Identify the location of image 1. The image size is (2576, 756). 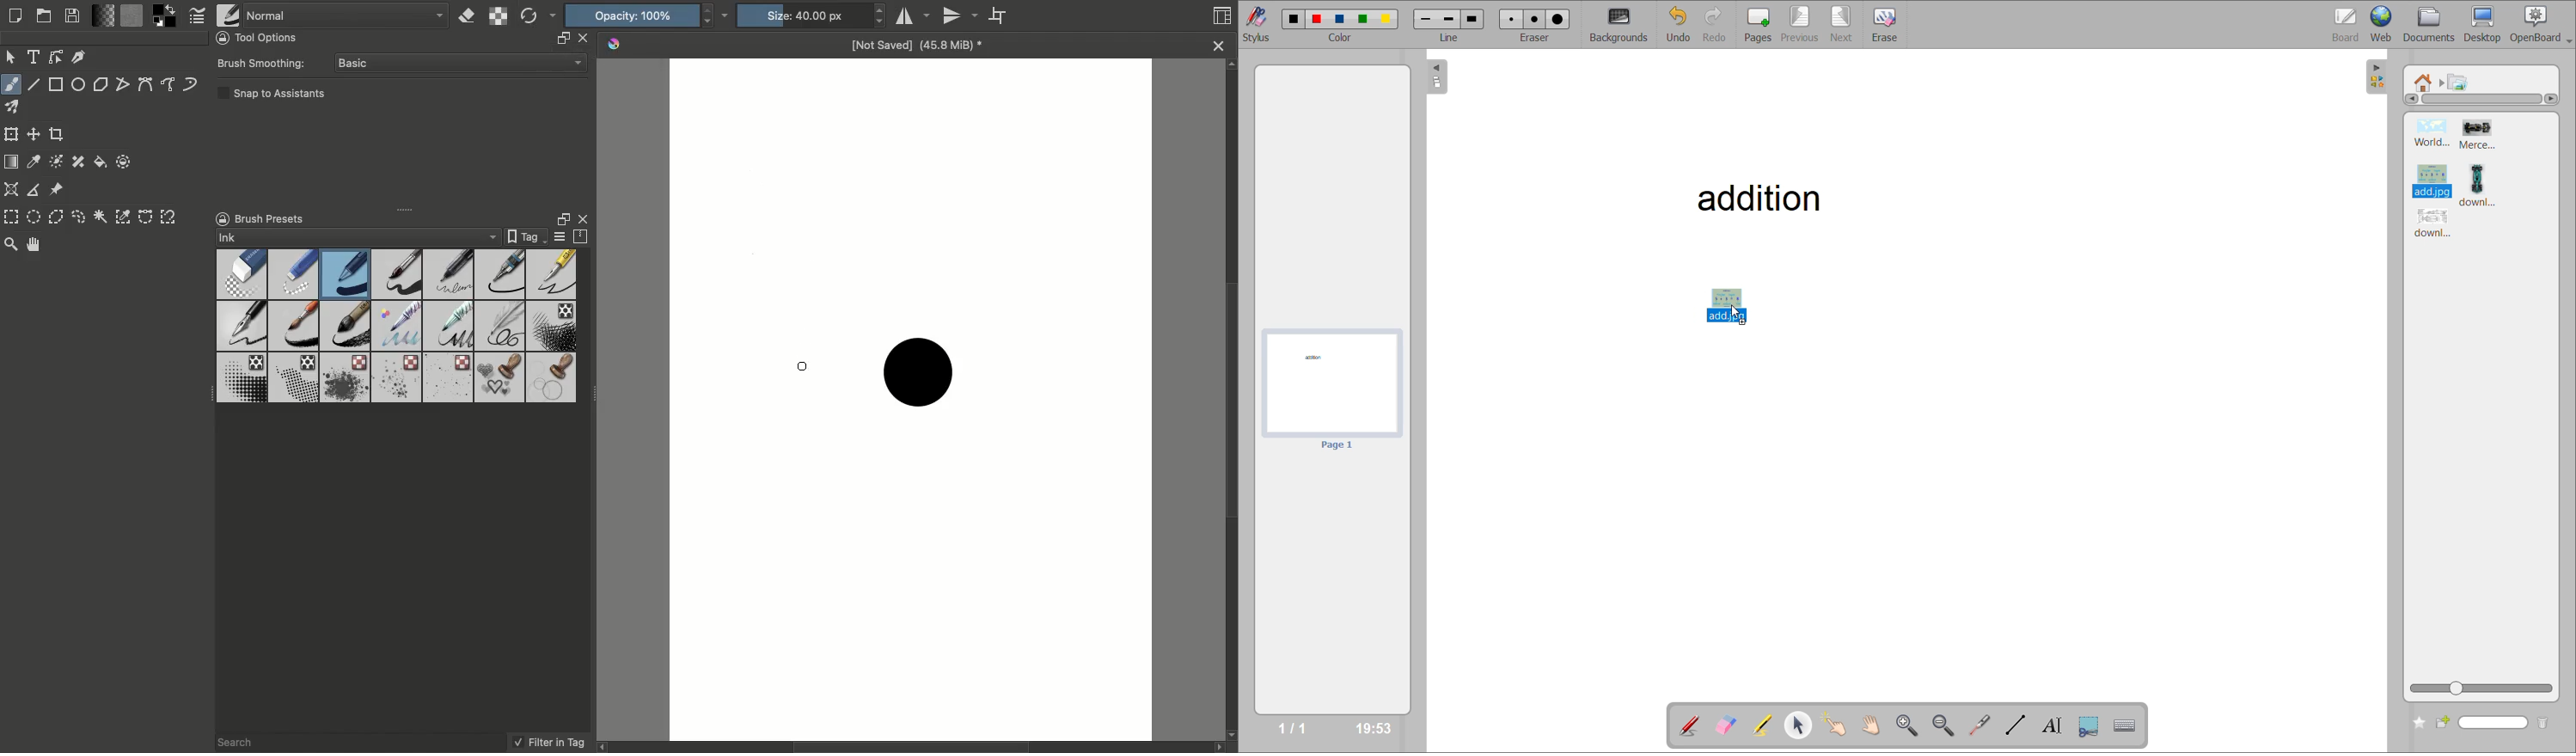
(2433, 134).